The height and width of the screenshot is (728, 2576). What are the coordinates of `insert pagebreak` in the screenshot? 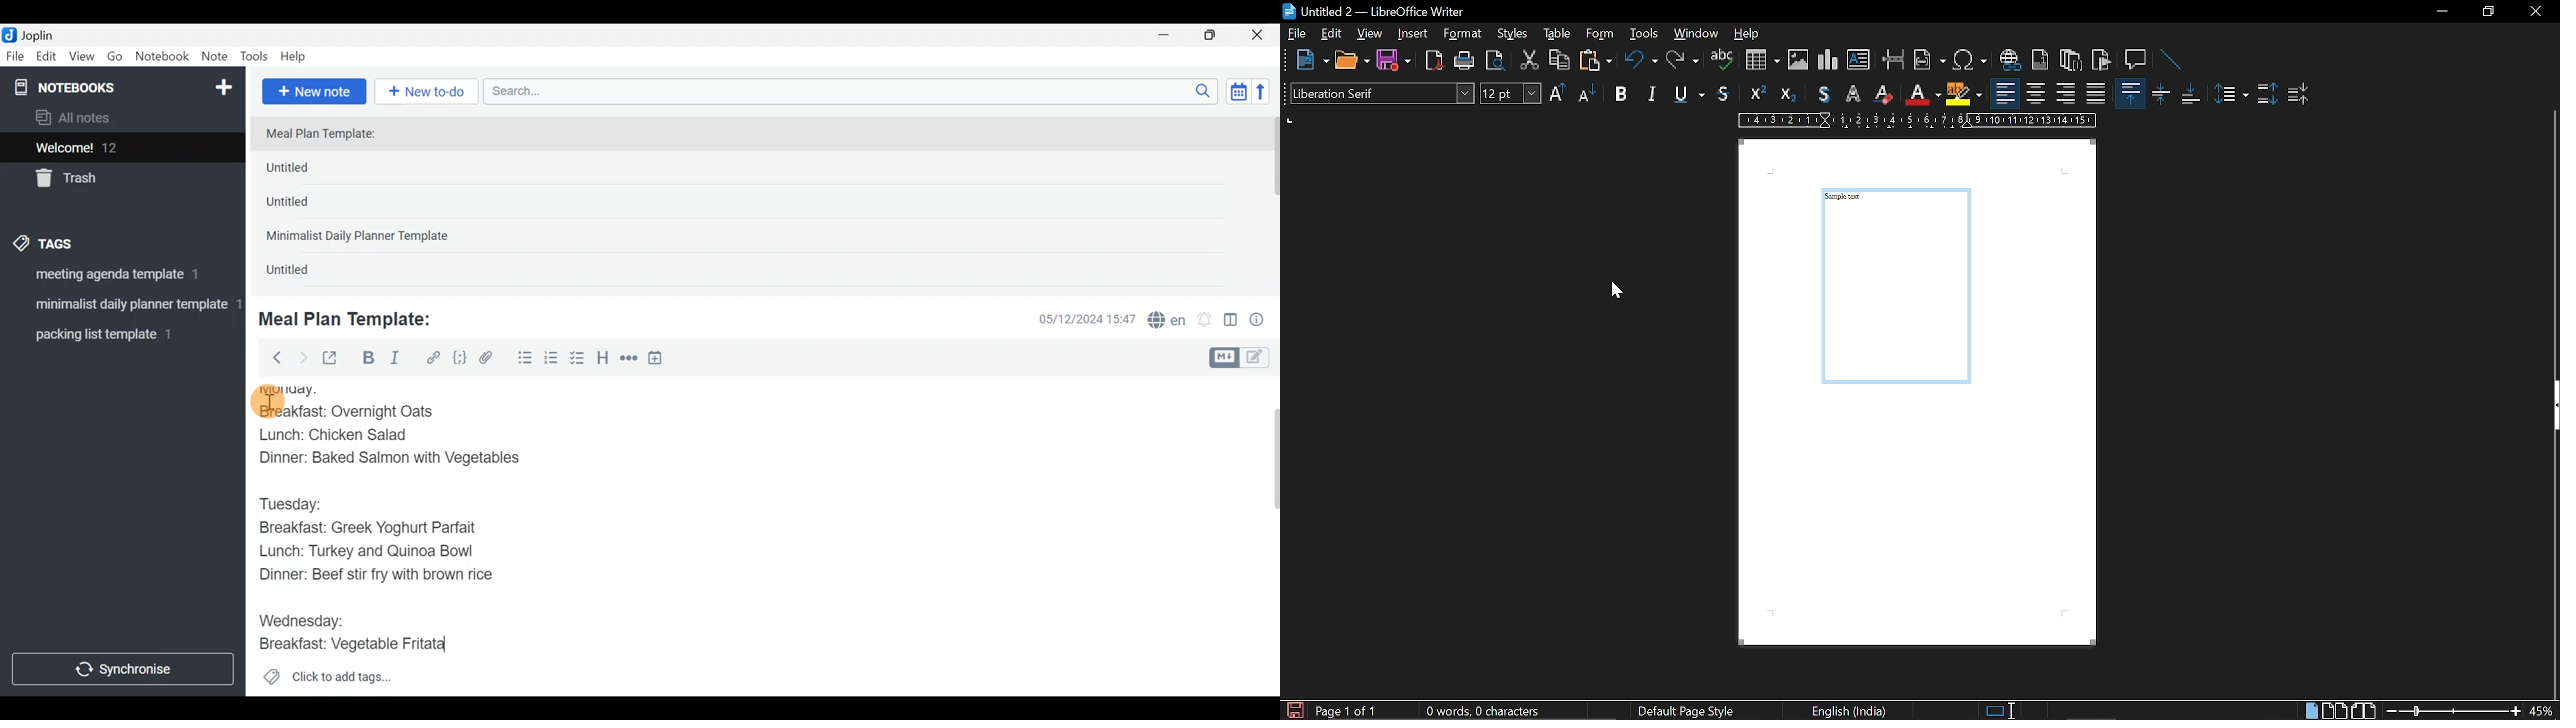 It's located at (1894, 62).